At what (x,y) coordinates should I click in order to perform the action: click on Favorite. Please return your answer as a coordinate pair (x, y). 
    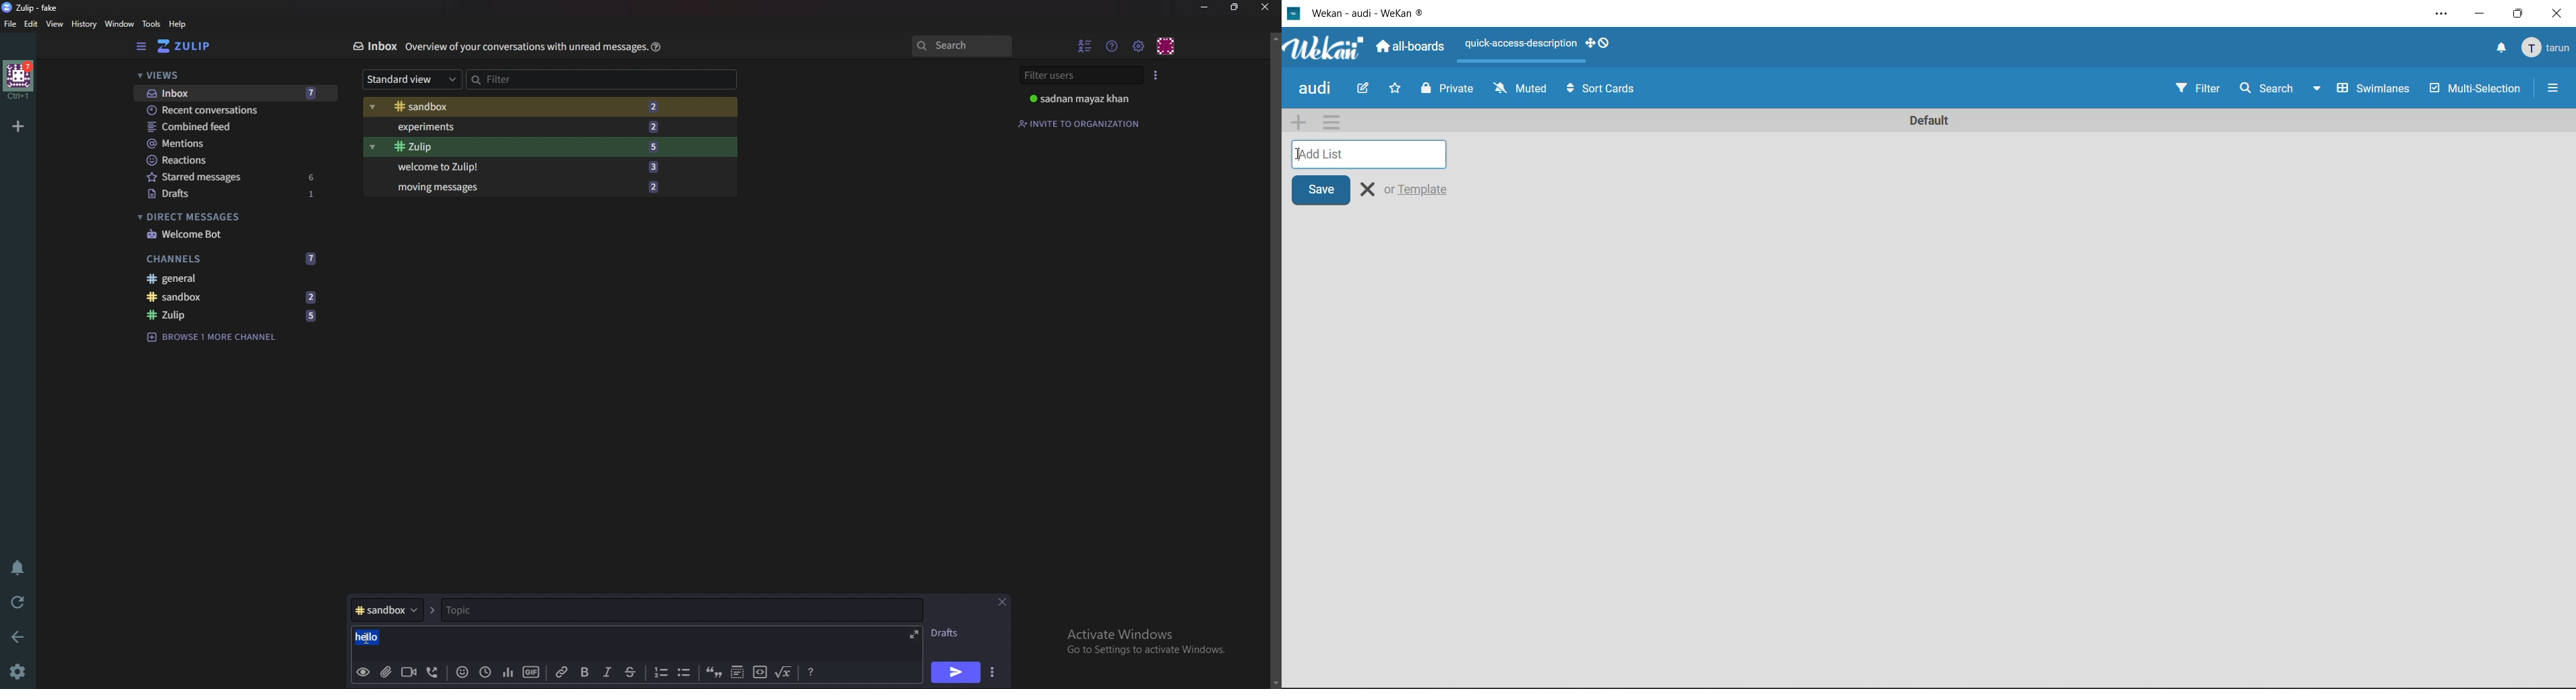
    Looking at the image, I should click on (1397, 90).